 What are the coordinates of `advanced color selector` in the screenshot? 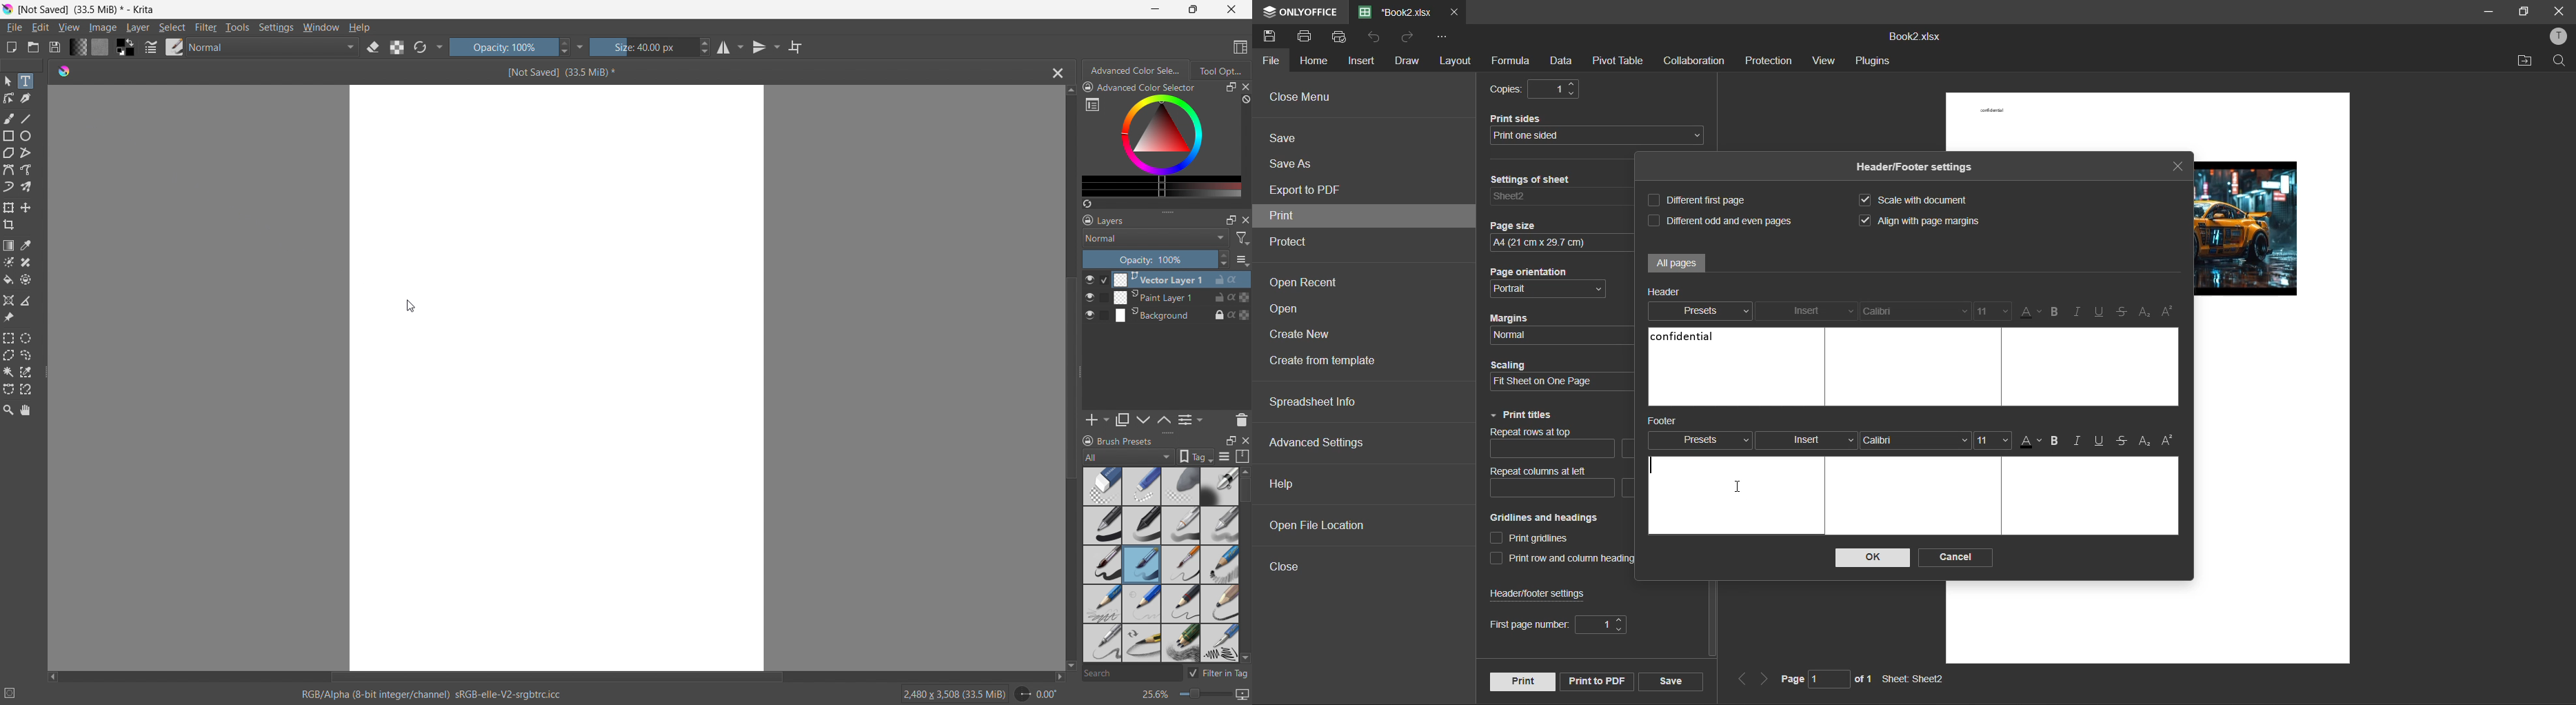 It's located at (1140, 87).